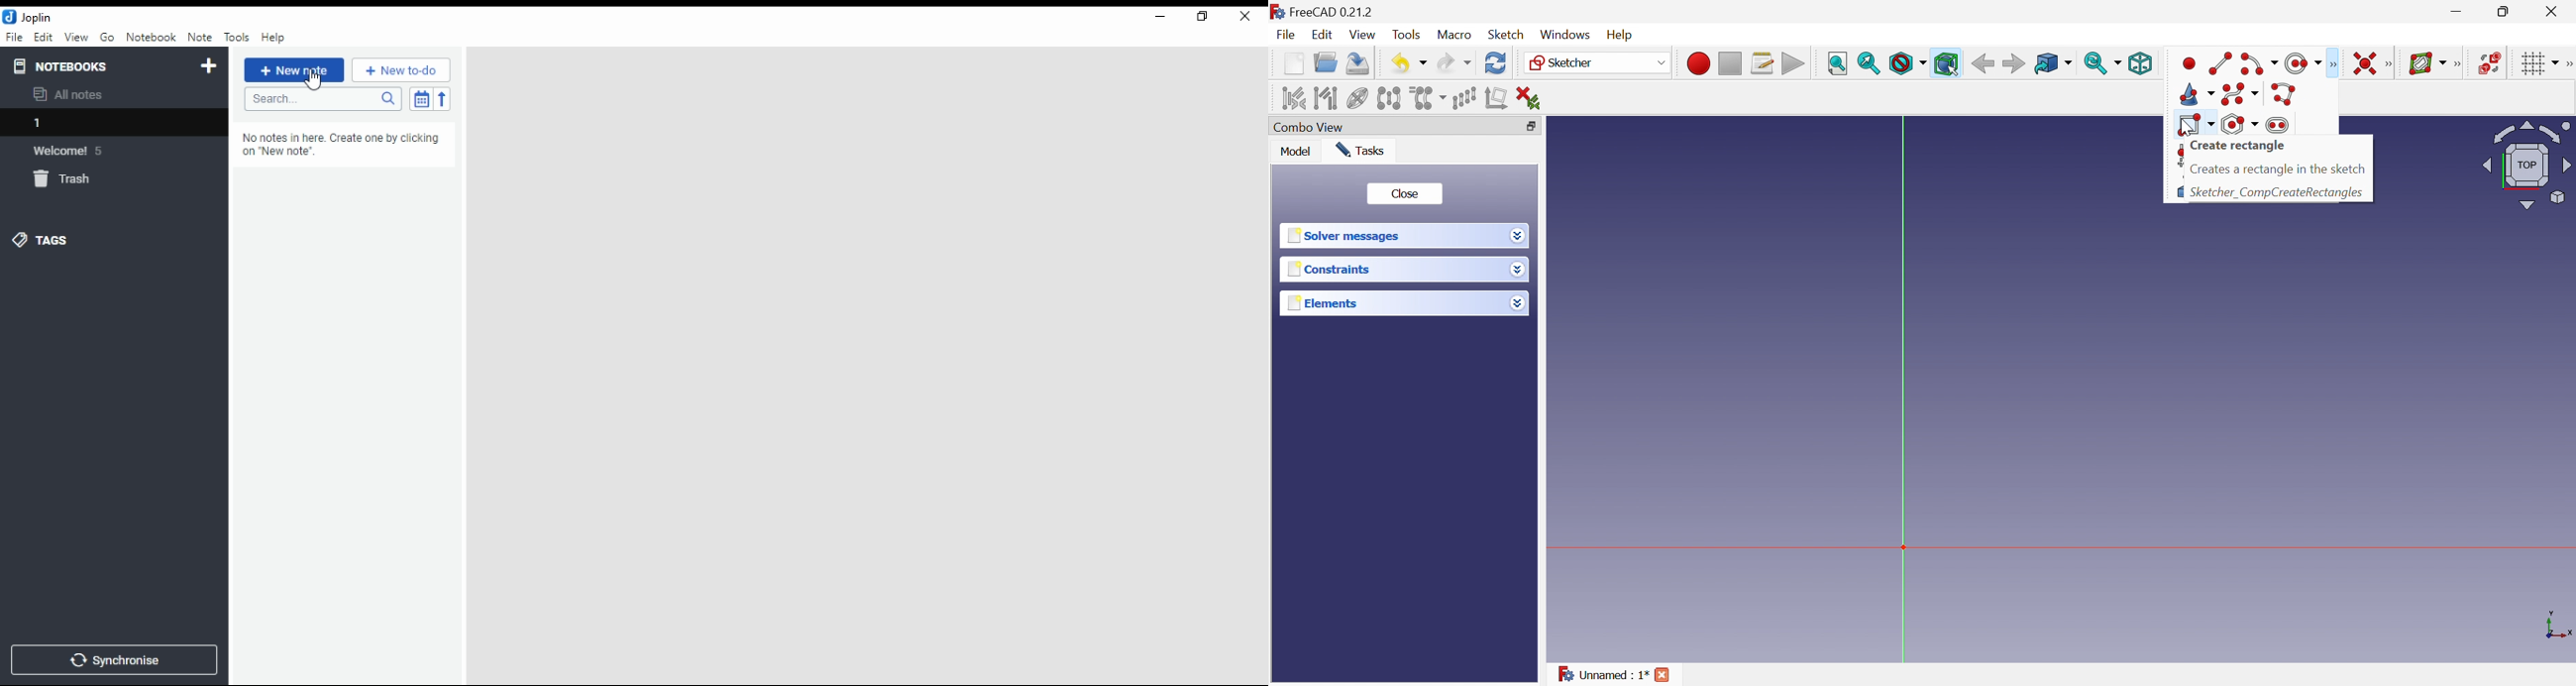 The image size is (2576, 700). What do you see at coordinates (1322, 35) in the screenshot?
I see `Edit` at bounding box center [1322, 35].